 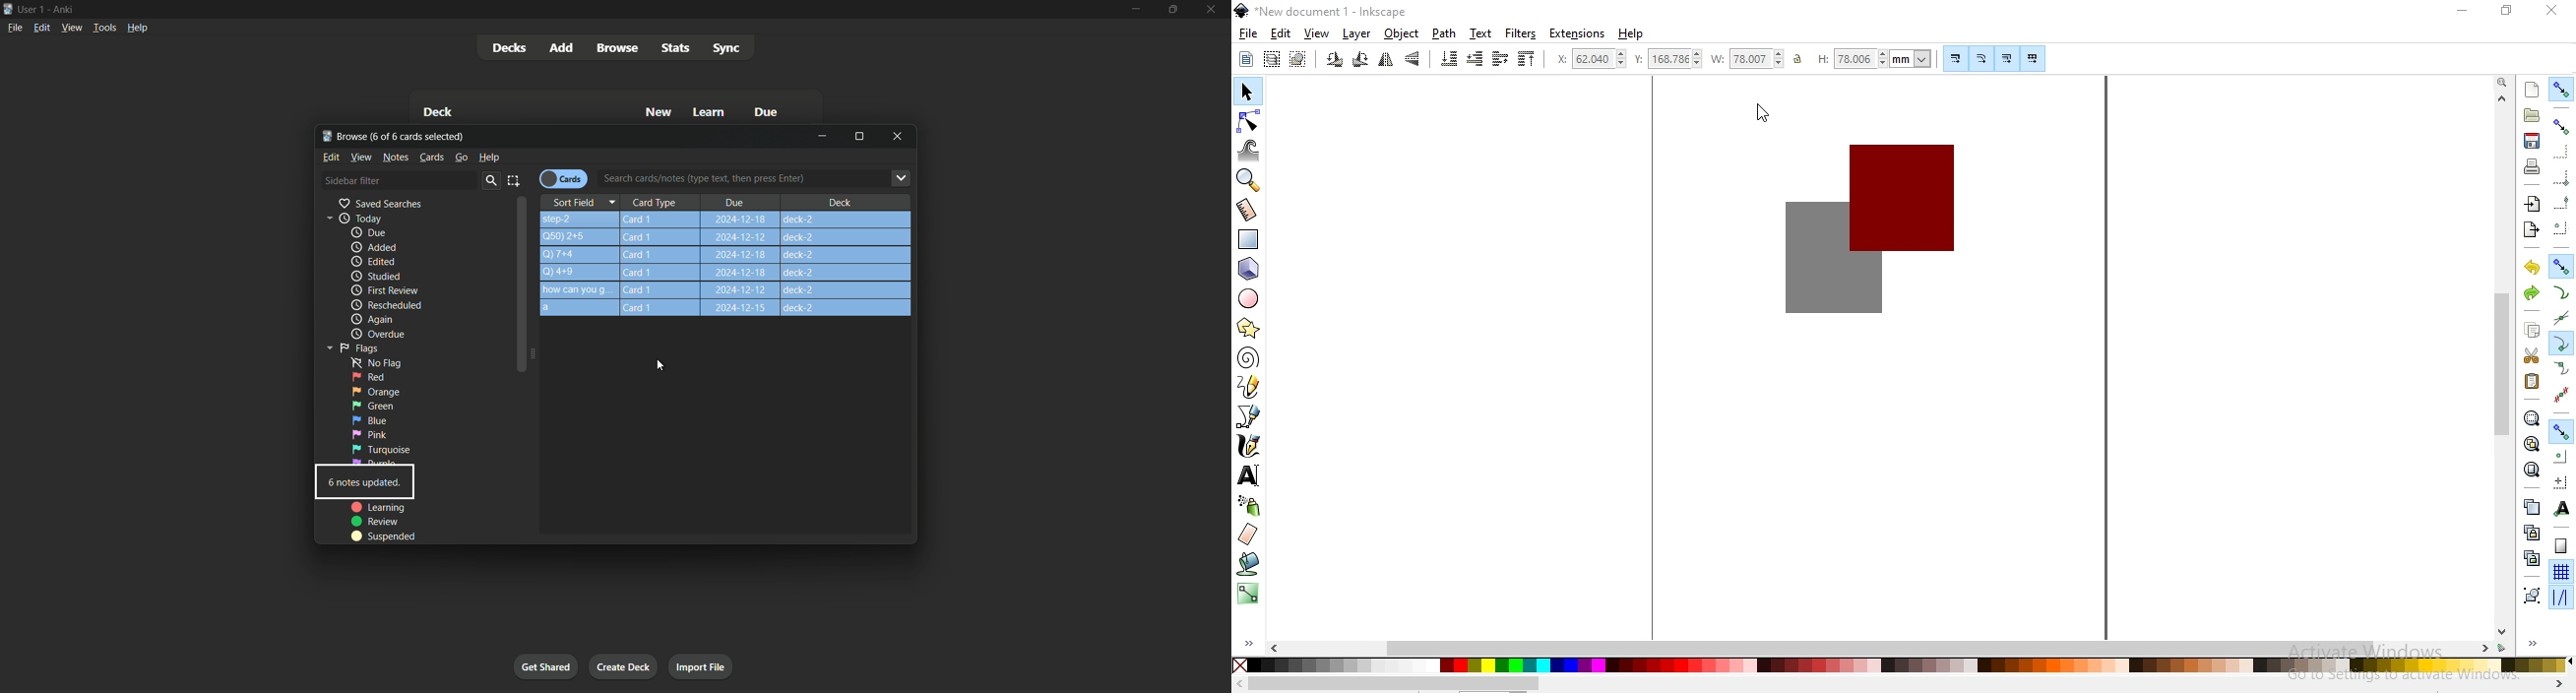 I want to click on Close app, so click(x=1215, y=9).